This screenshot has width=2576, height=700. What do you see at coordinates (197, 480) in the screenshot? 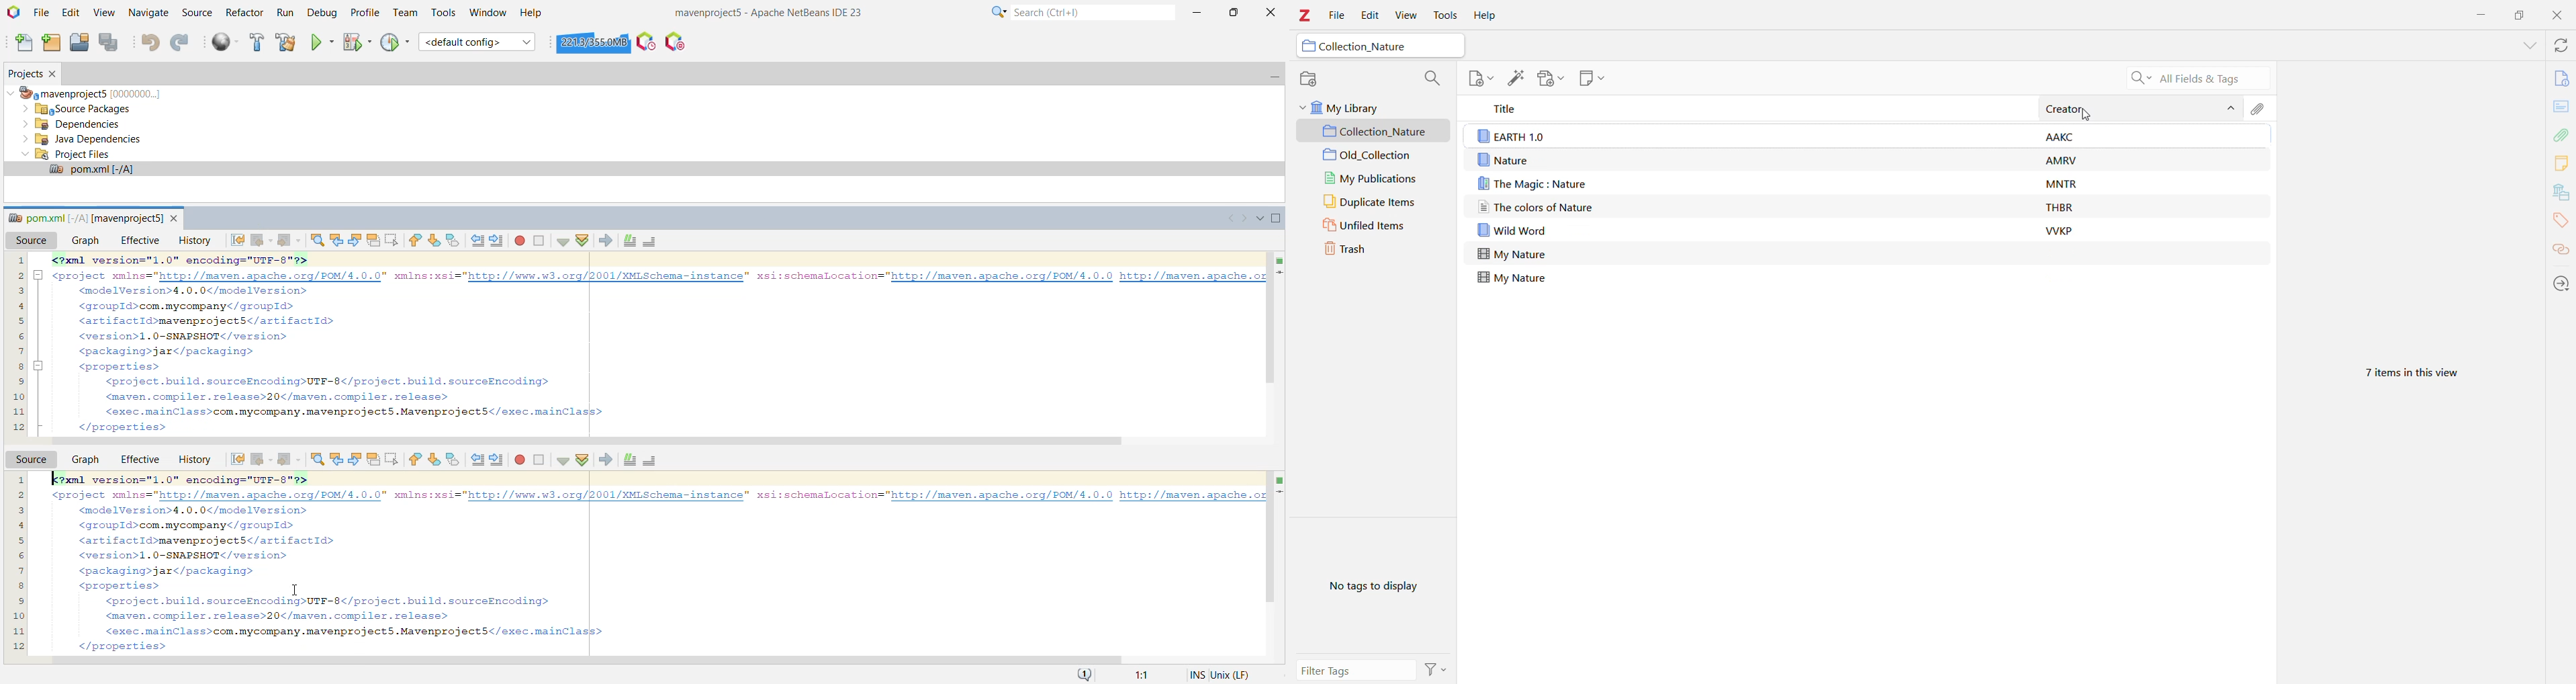
I see `k?xml version="1.0" encoding="UTF-8"?>` at bounding box center [197, 480].